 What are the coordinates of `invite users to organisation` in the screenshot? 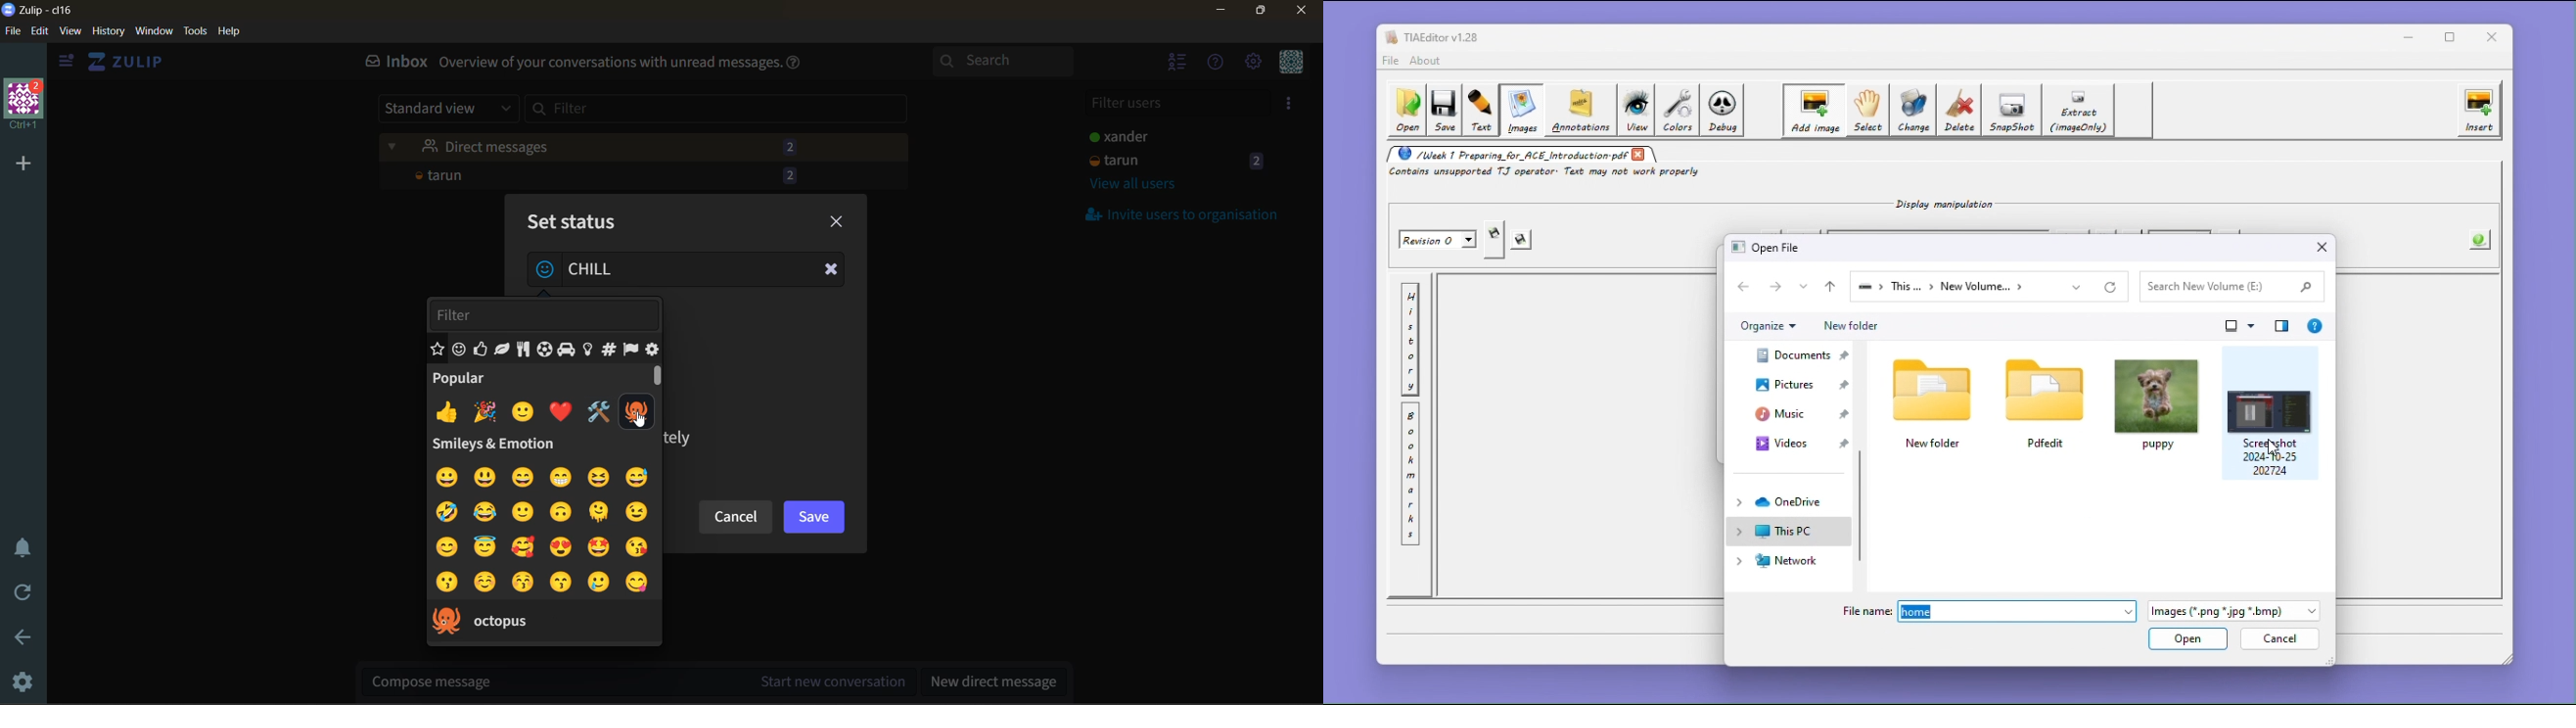 It's located at (1291, 105).